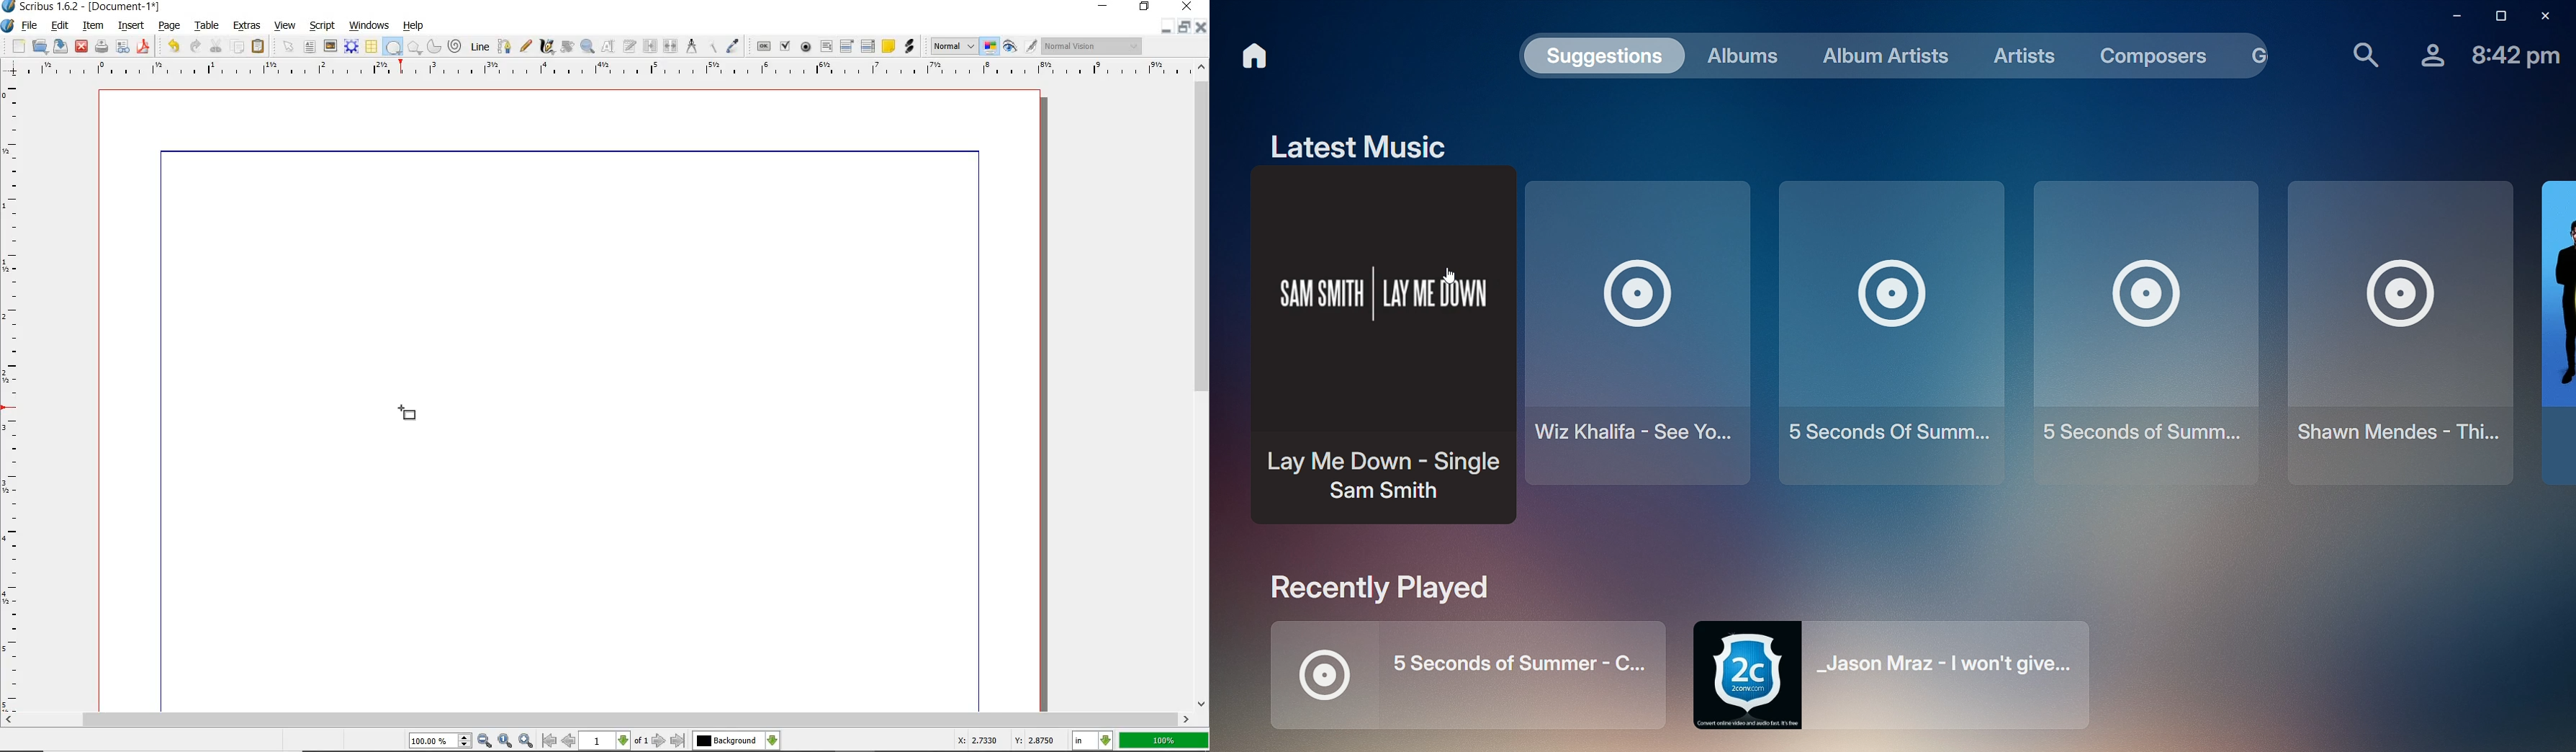 The height and width of the screenshot is (756, 2576). Describe the element at coordinates (608, 45) in the screenshot. I see `EDIT CONTENTS OF FRAME` at that location.